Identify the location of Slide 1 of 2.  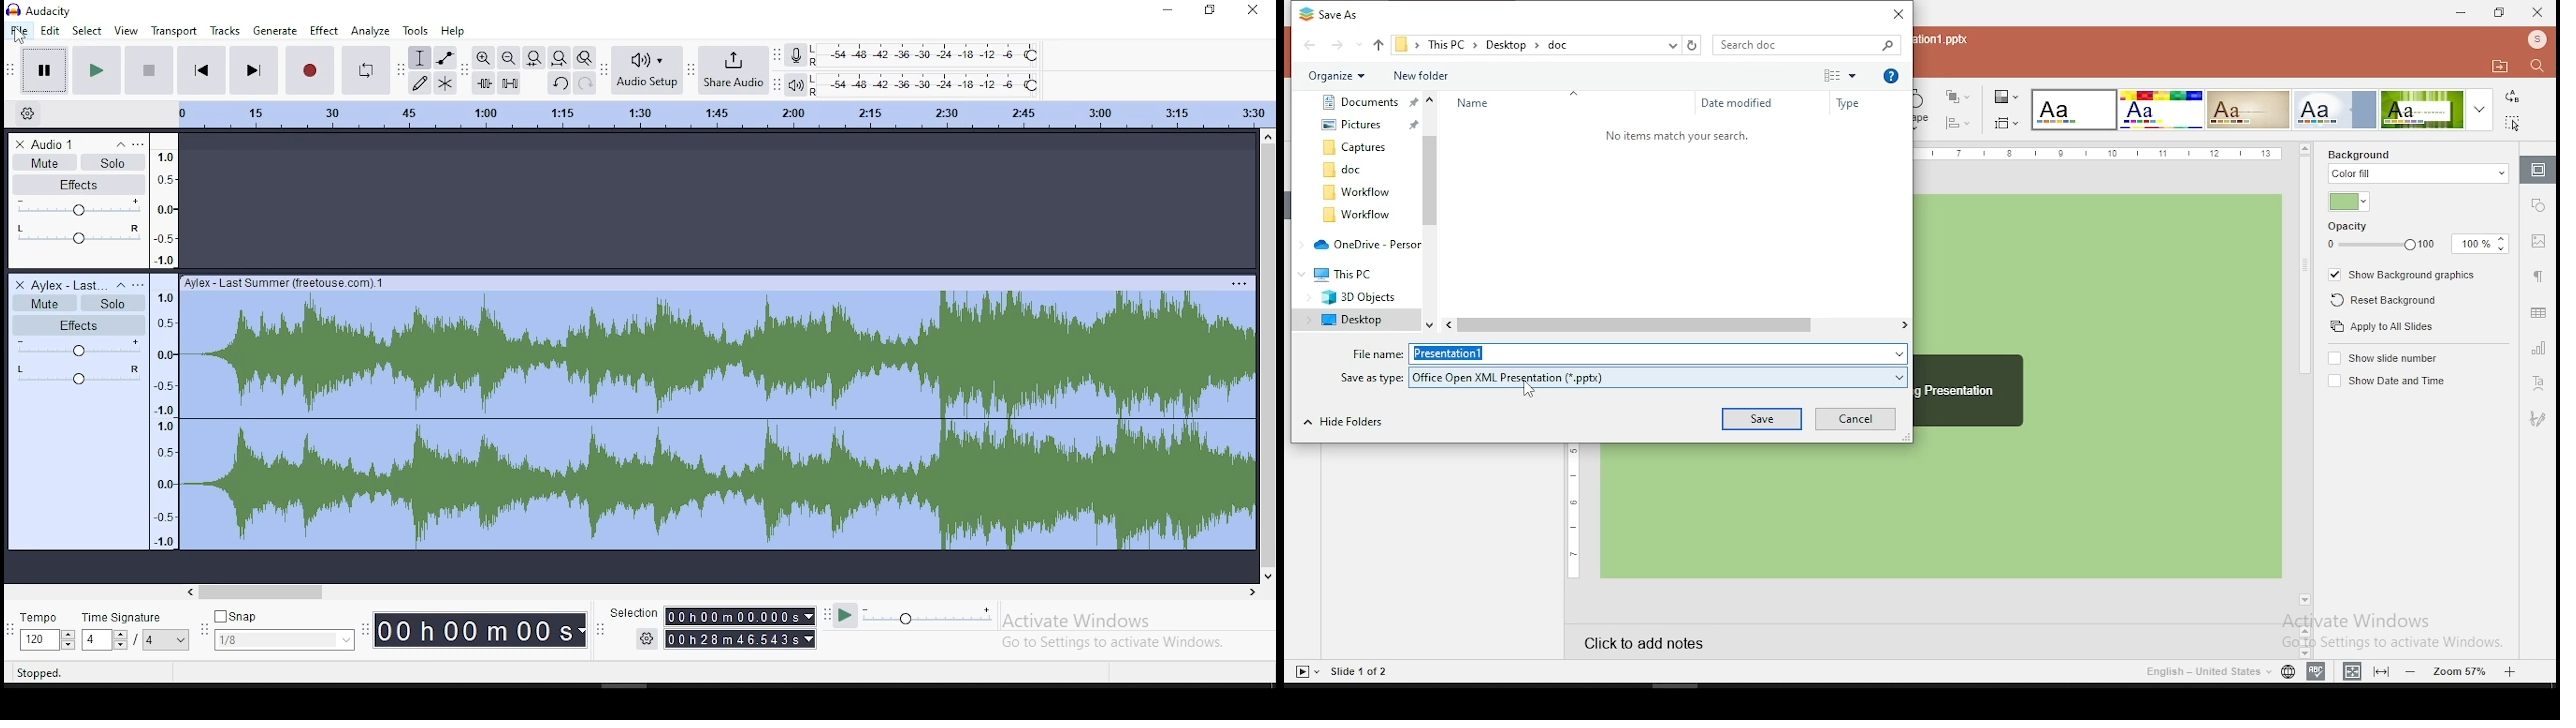
(1361, 672).